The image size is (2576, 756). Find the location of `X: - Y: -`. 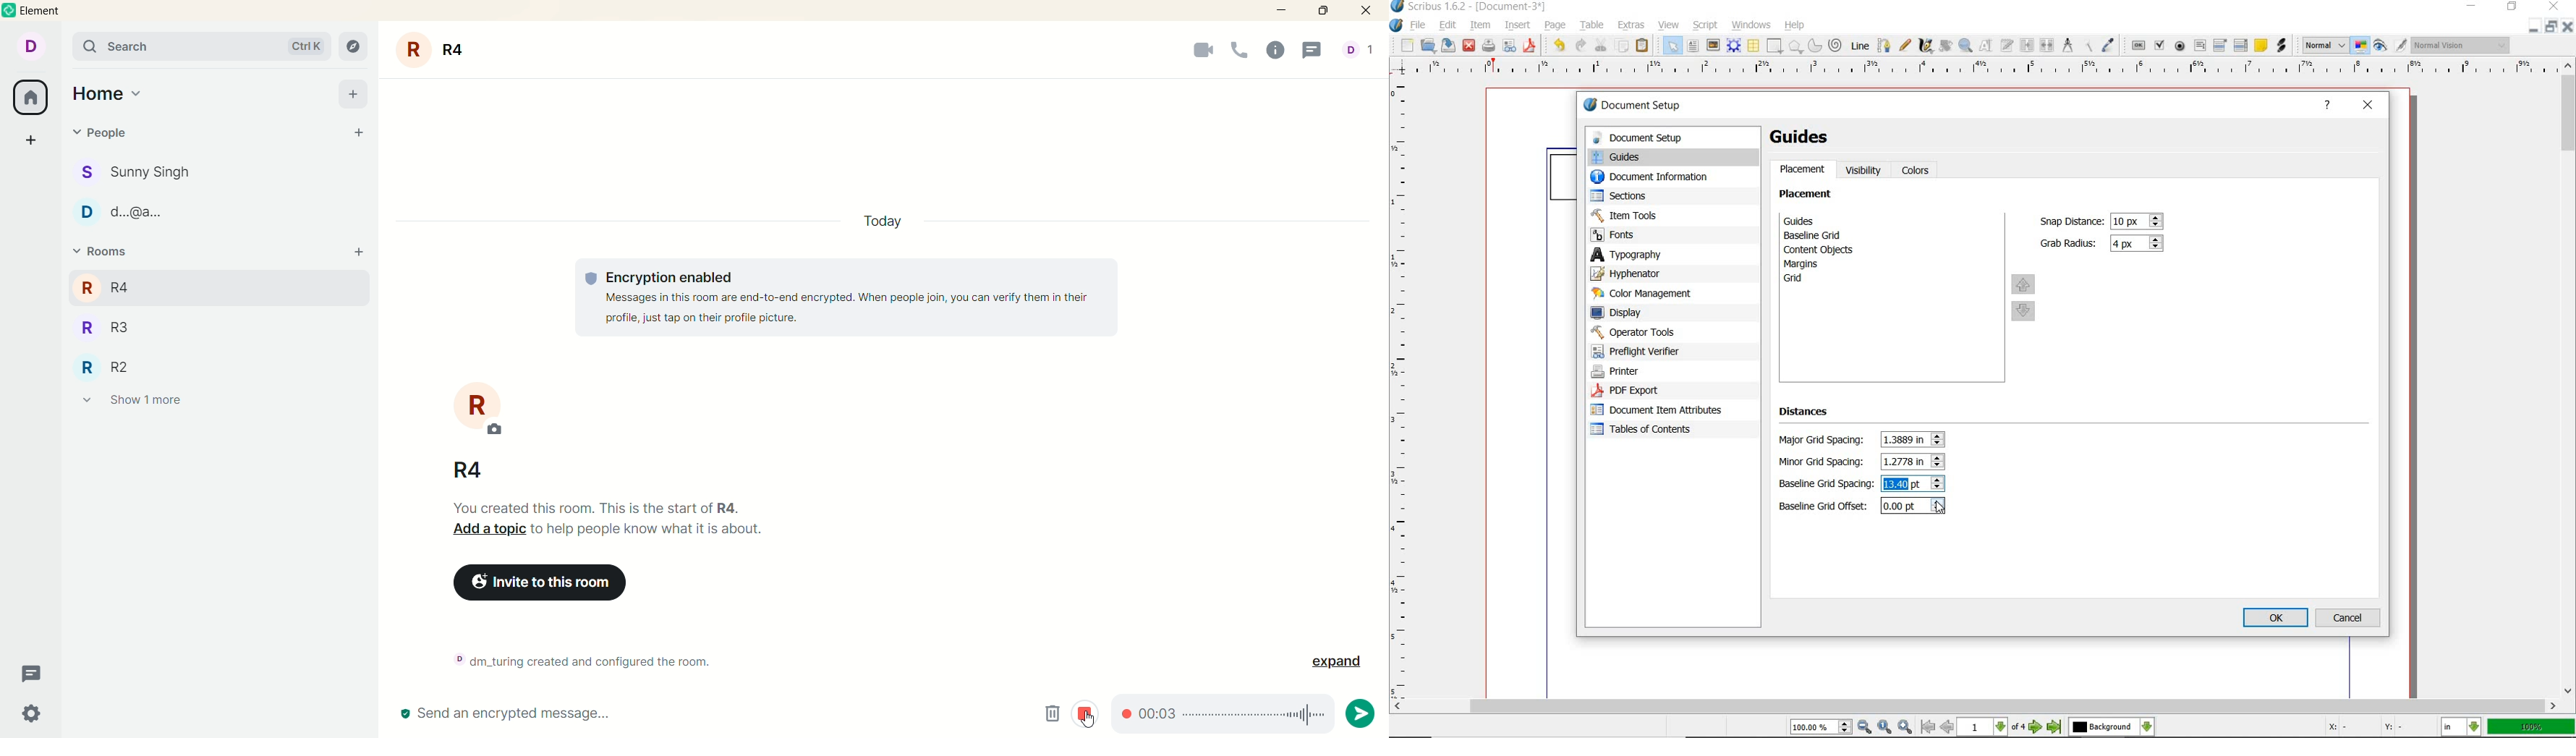

X: - Y: - is located at coordinates (2363, 727).